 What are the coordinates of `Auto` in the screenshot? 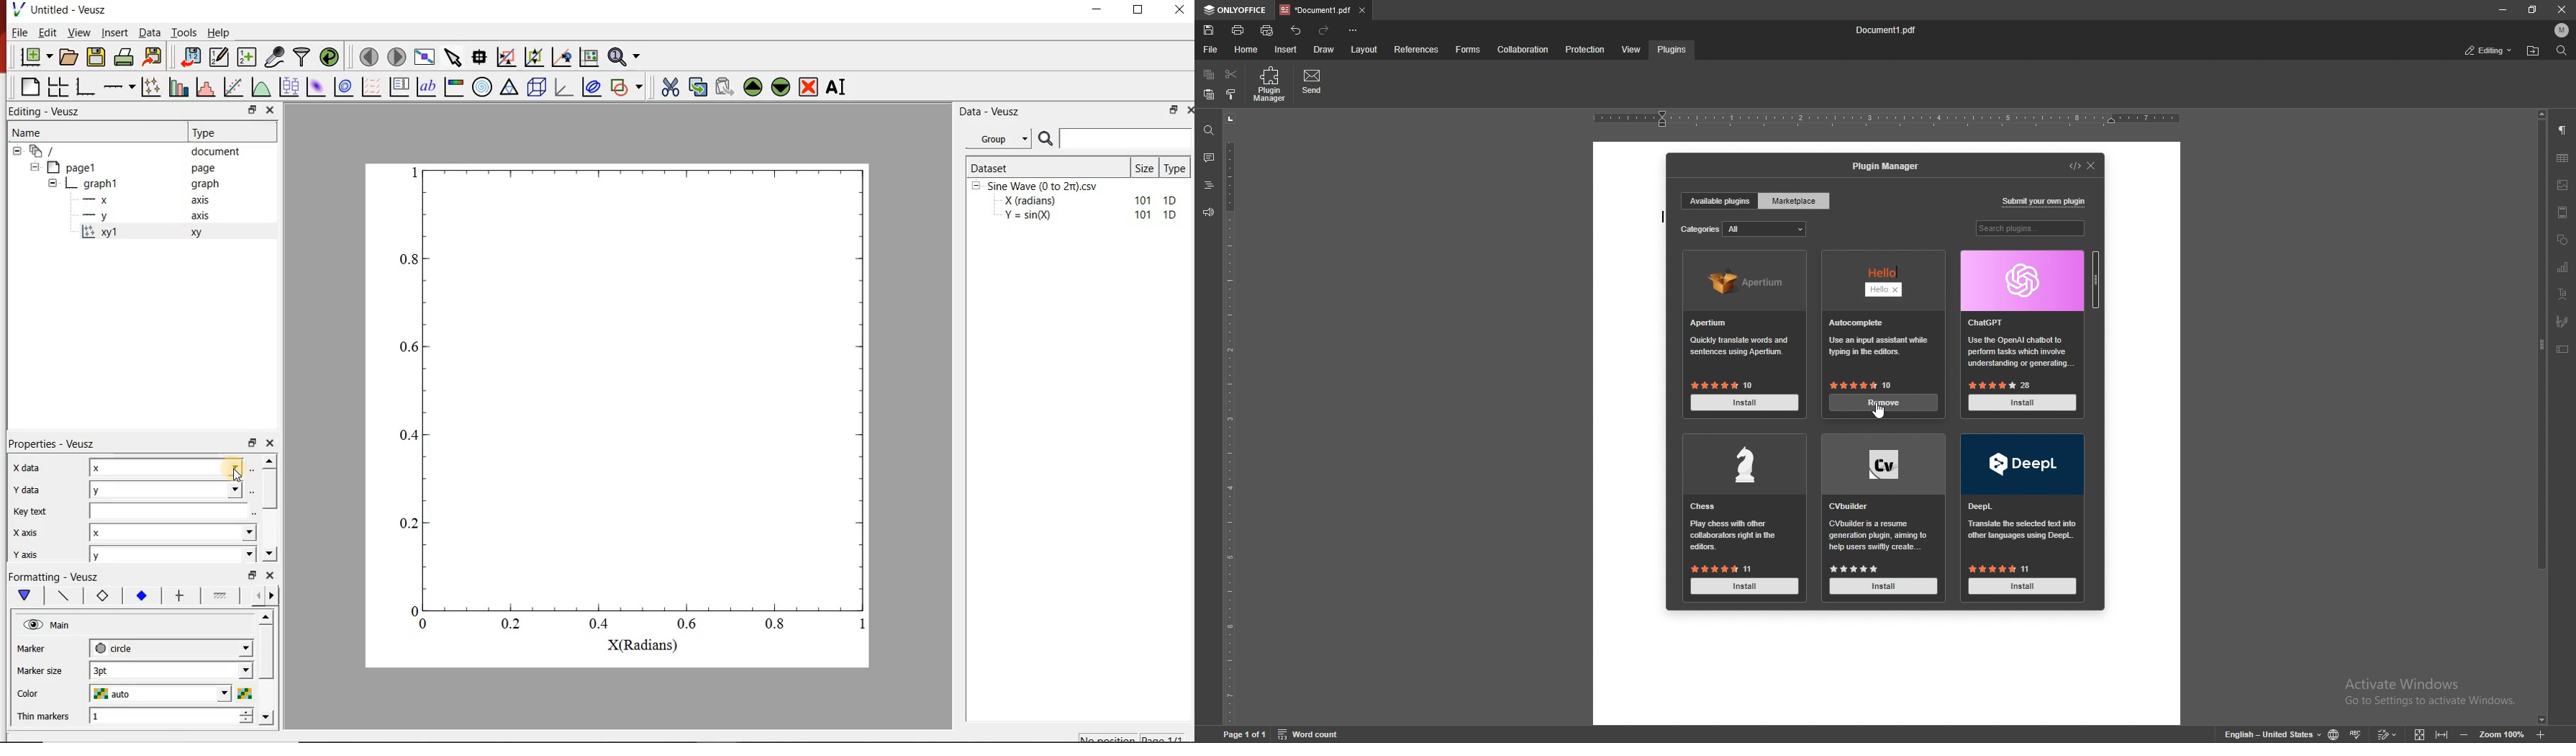 It's located at (171, 489).